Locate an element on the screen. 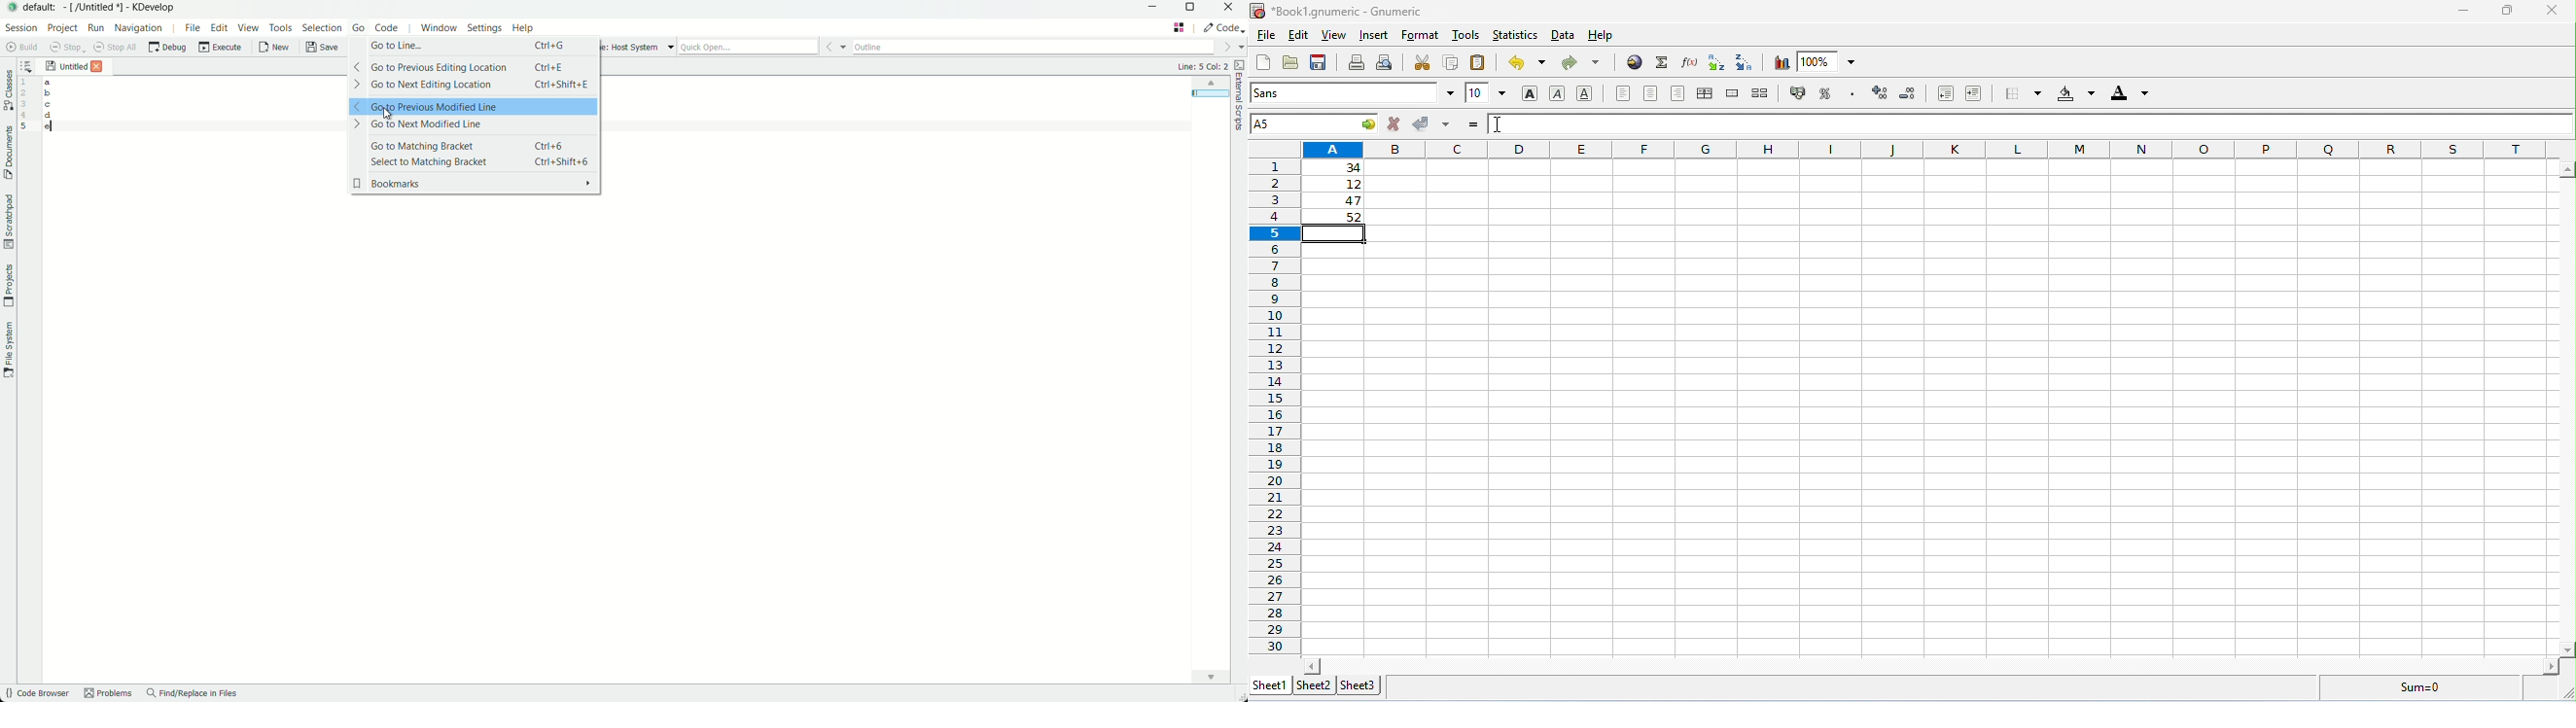 This screenshot has width=2576, height=728. accept is located at coordinates (1432, 123).